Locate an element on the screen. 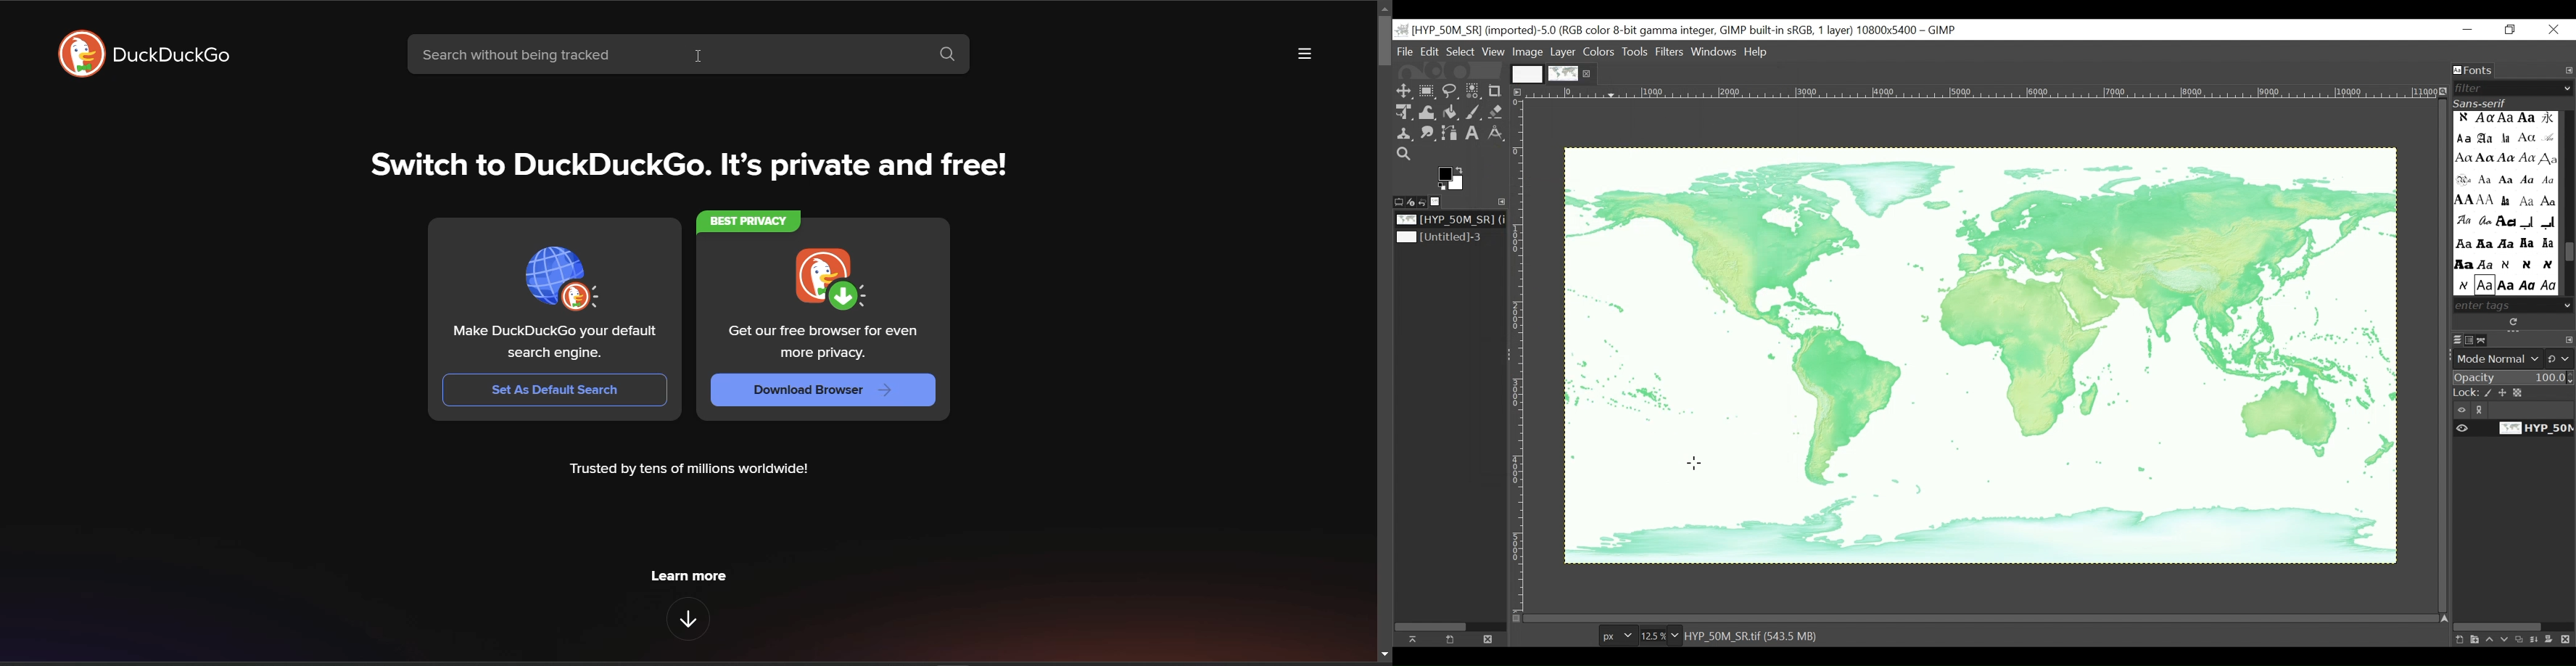 The width and height of the screenshot is (2576, 672). Layers is located at coordinates (2457, 340).